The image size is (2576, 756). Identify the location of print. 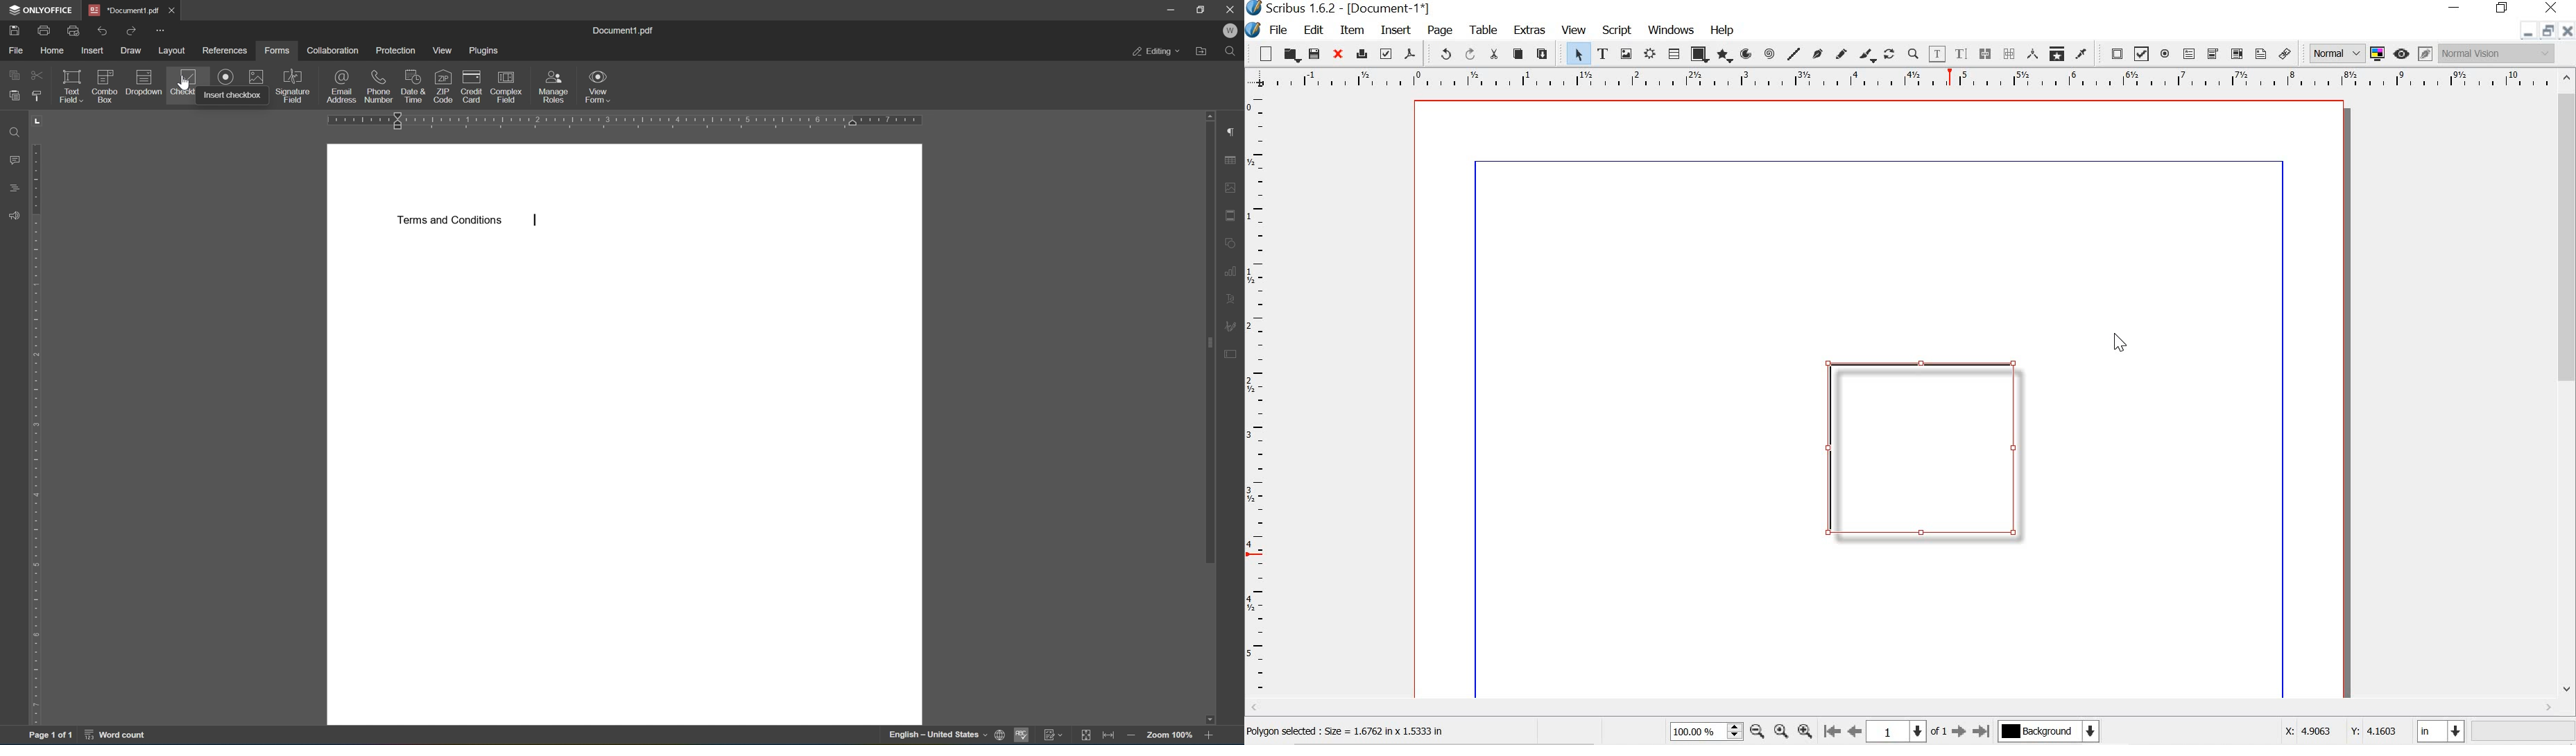
(45, 31).